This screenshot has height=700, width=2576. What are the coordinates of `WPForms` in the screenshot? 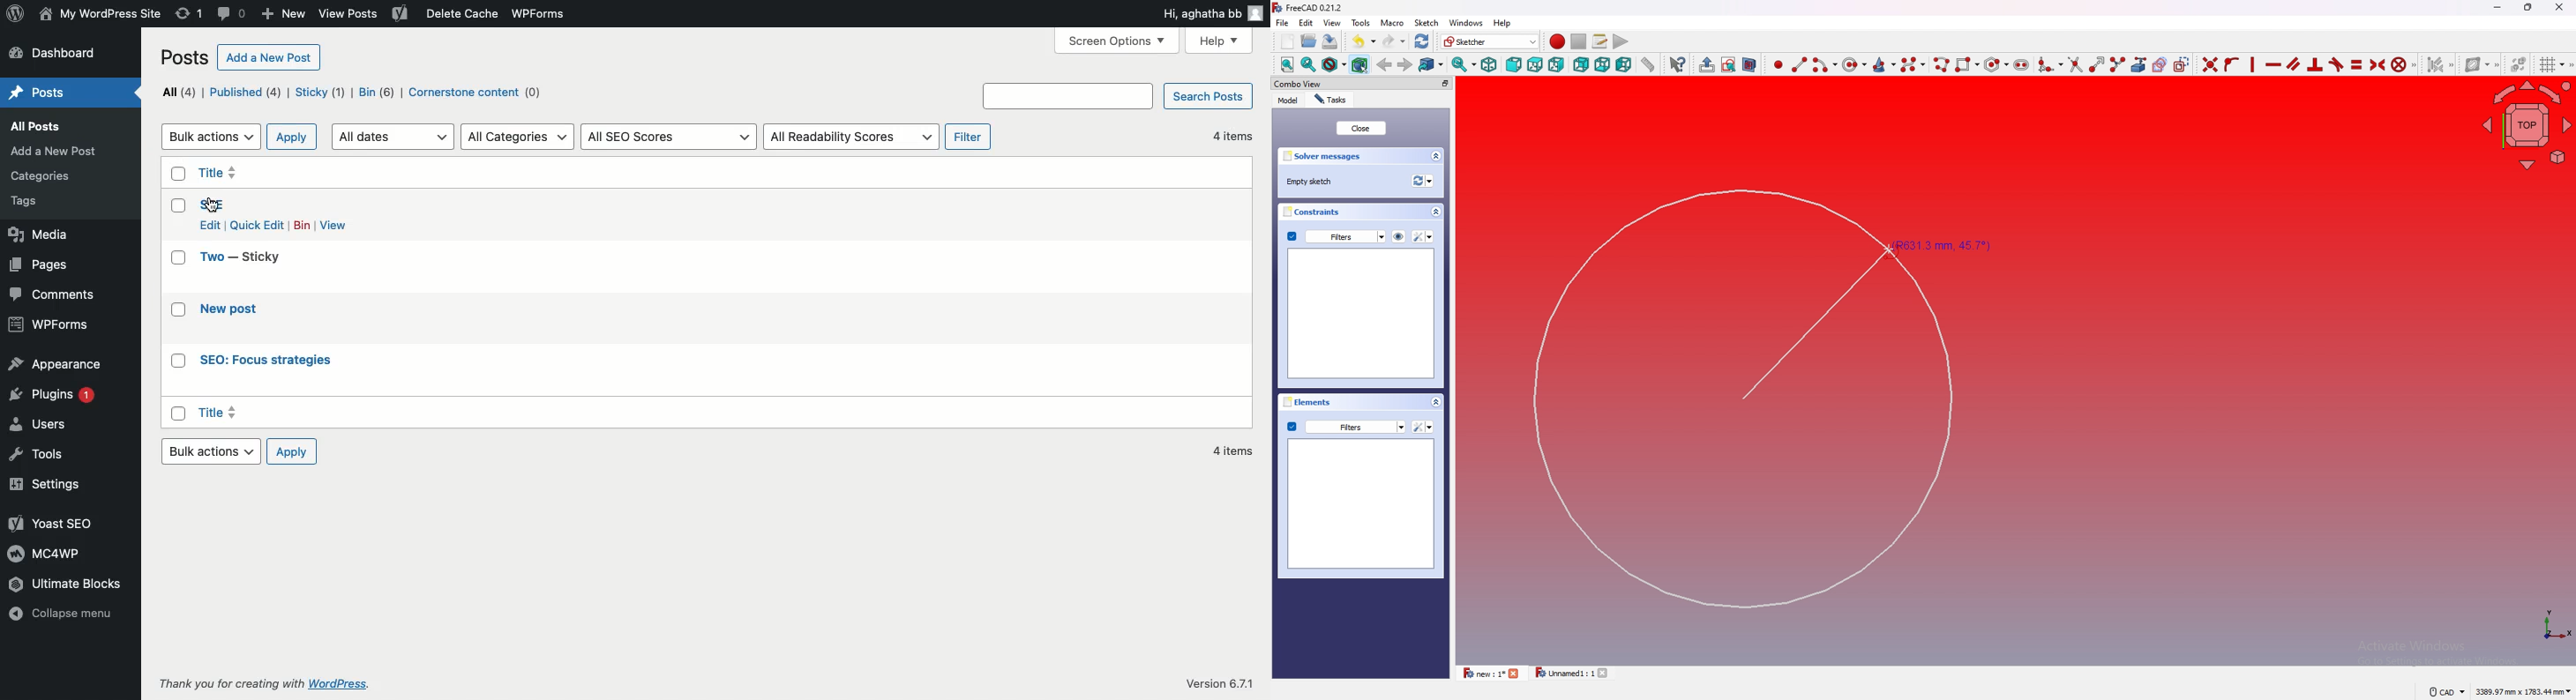 It's located at (536, 18).